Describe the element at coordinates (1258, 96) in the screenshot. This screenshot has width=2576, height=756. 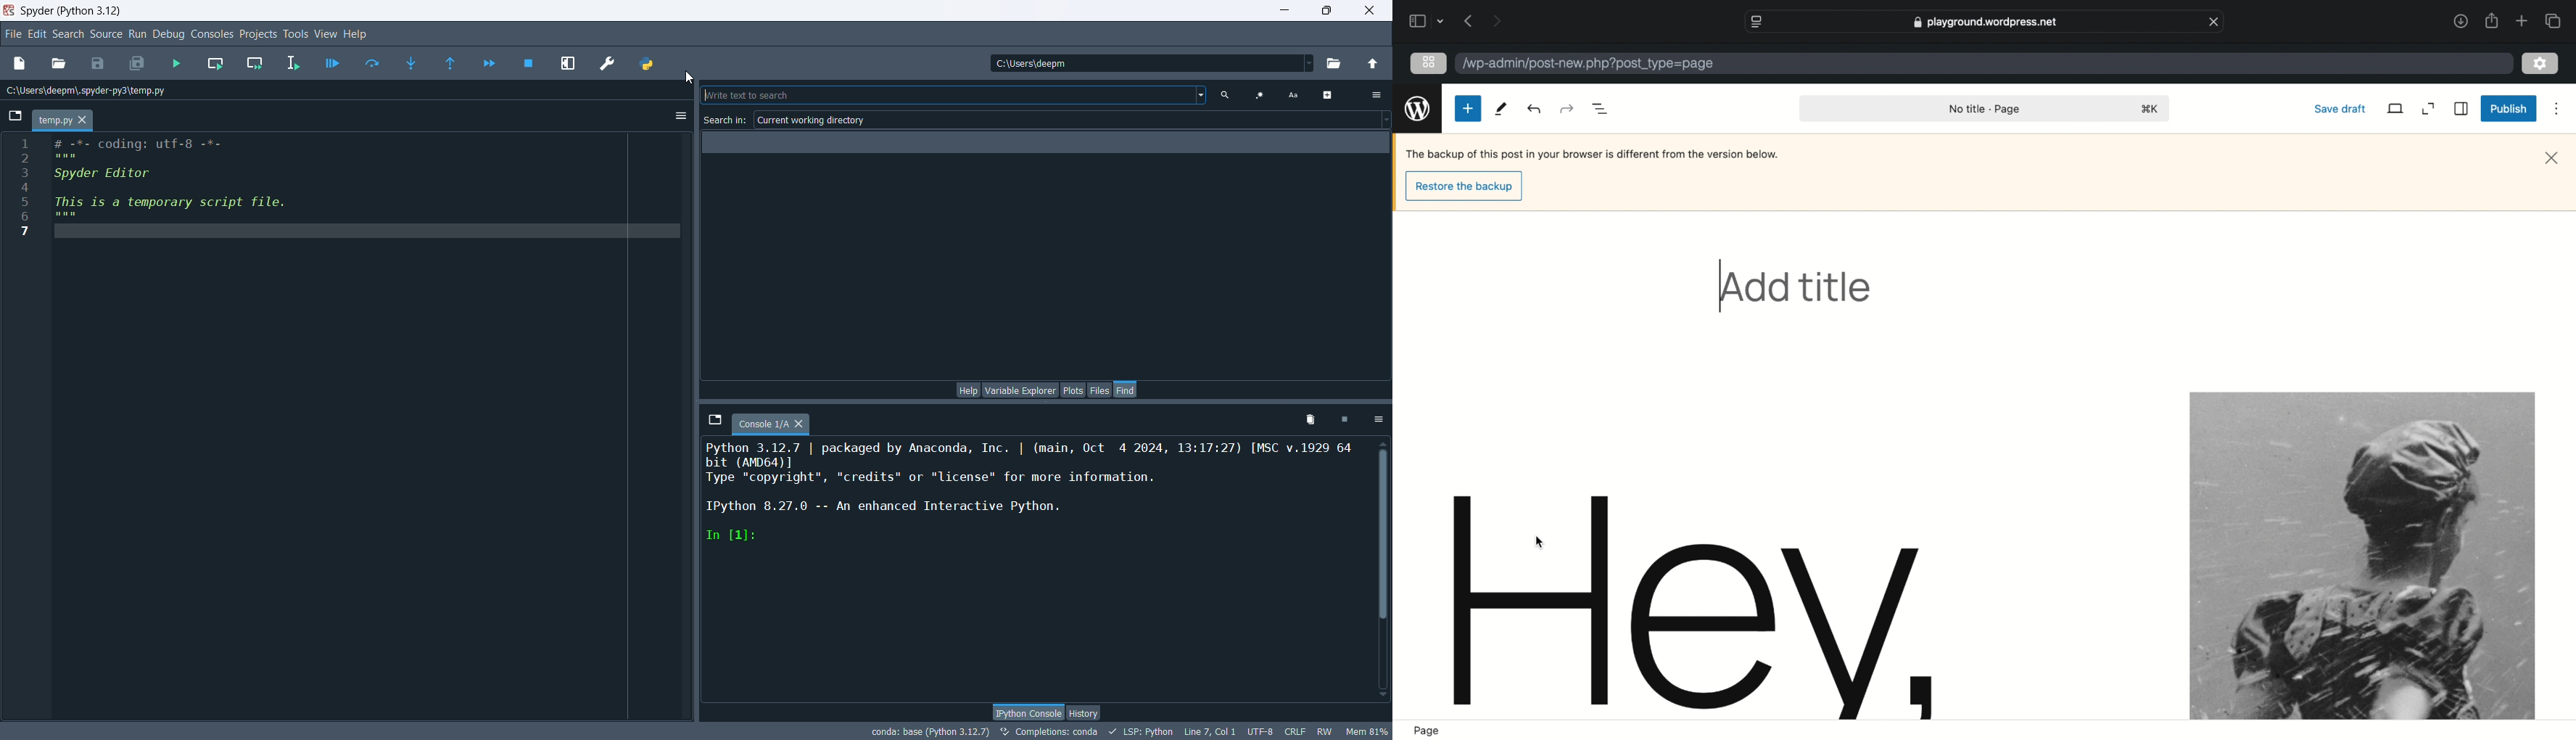
I see `use regular expression` at that location.